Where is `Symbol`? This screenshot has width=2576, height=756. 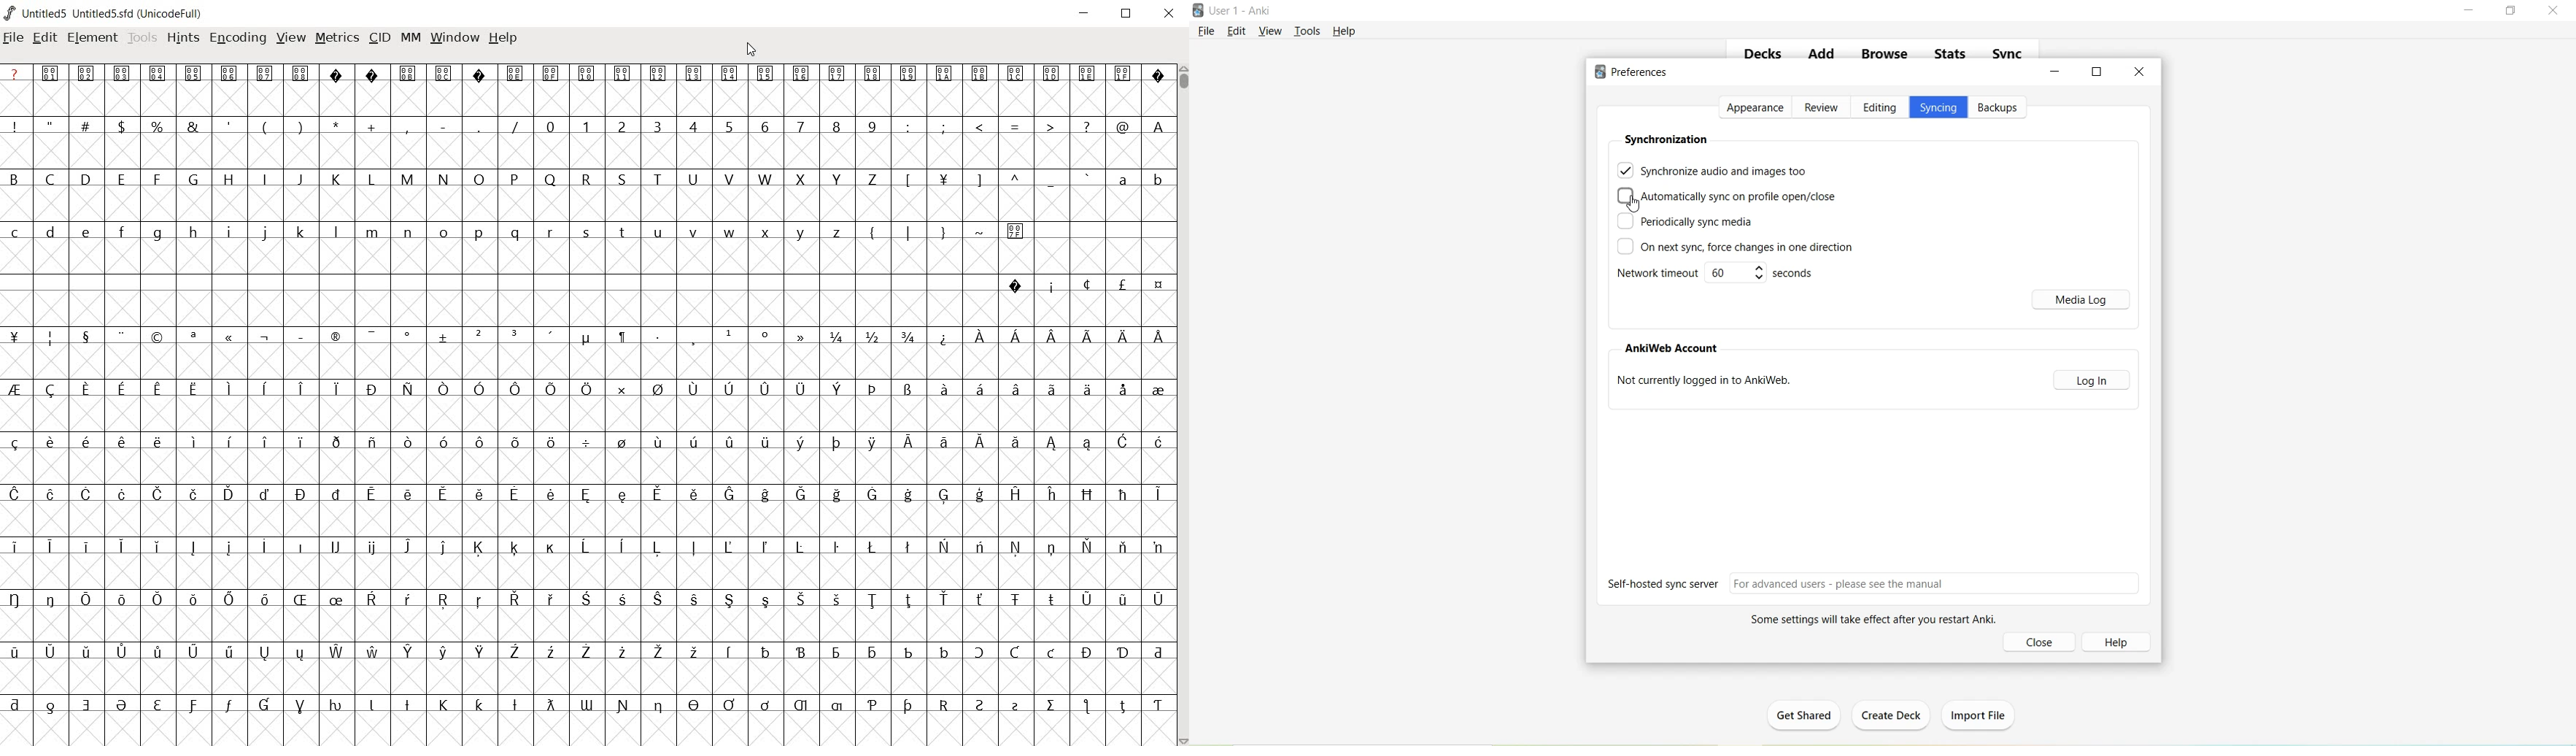 Symbol is located at coordinates (299, 334).